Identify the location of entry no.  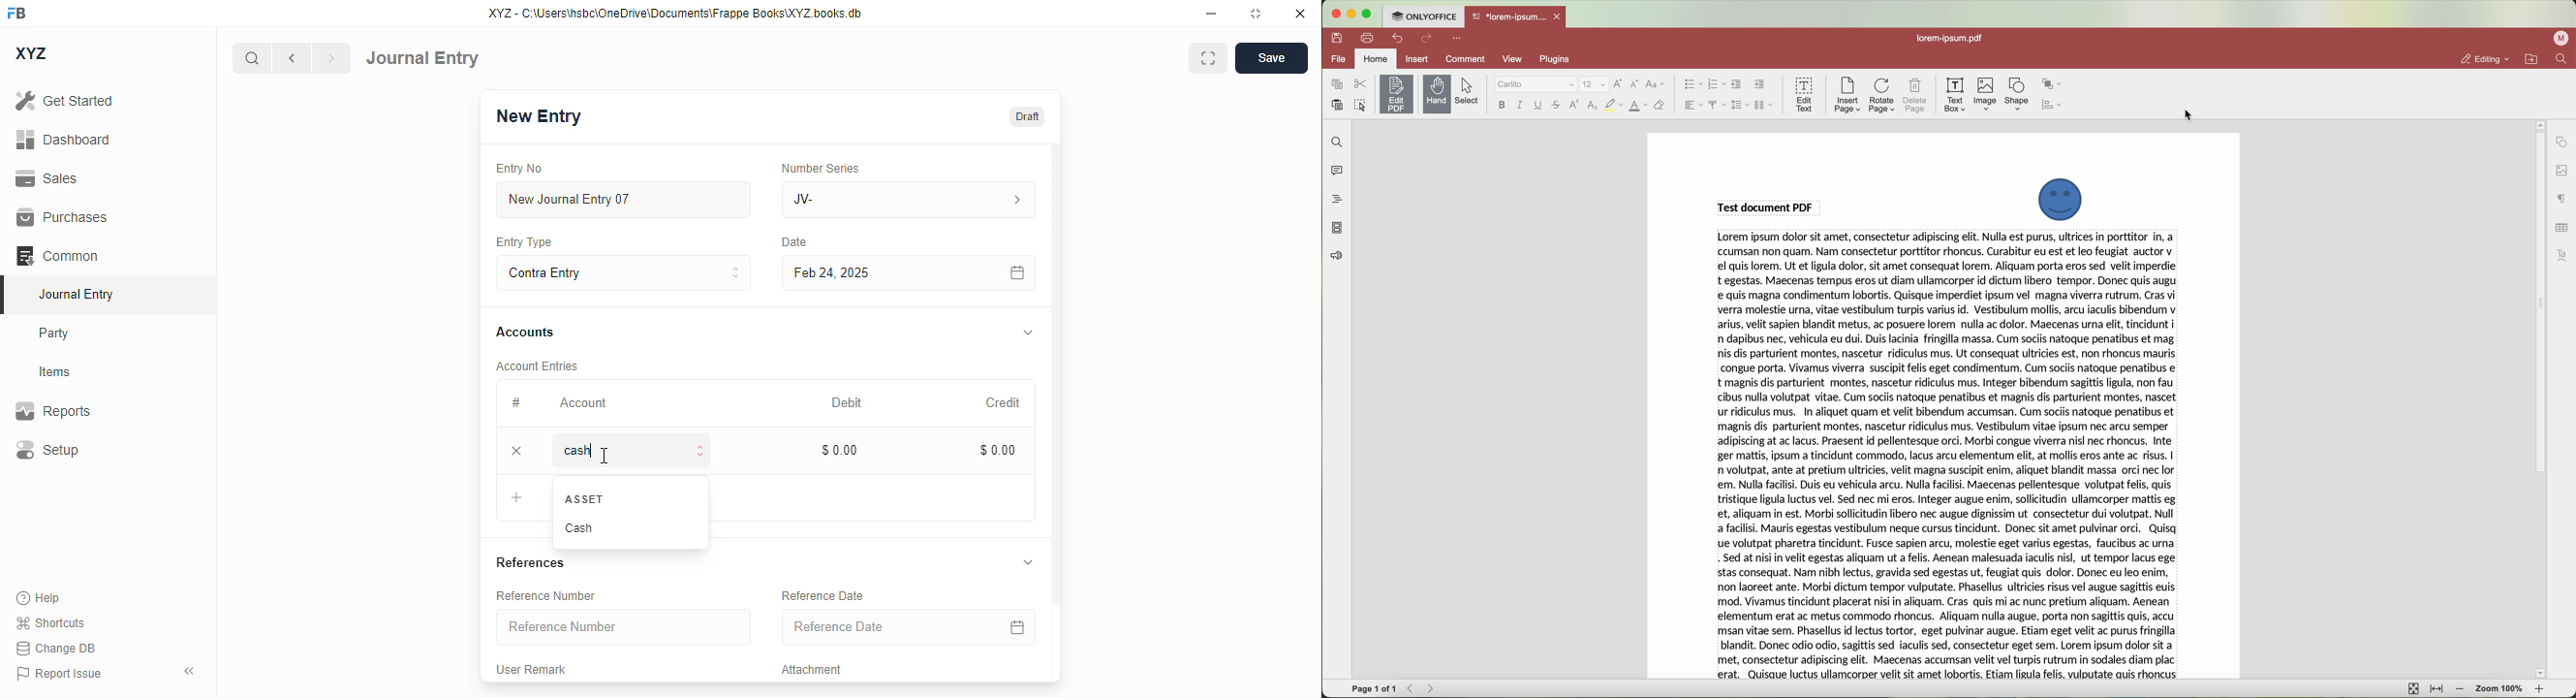
(520, 168).